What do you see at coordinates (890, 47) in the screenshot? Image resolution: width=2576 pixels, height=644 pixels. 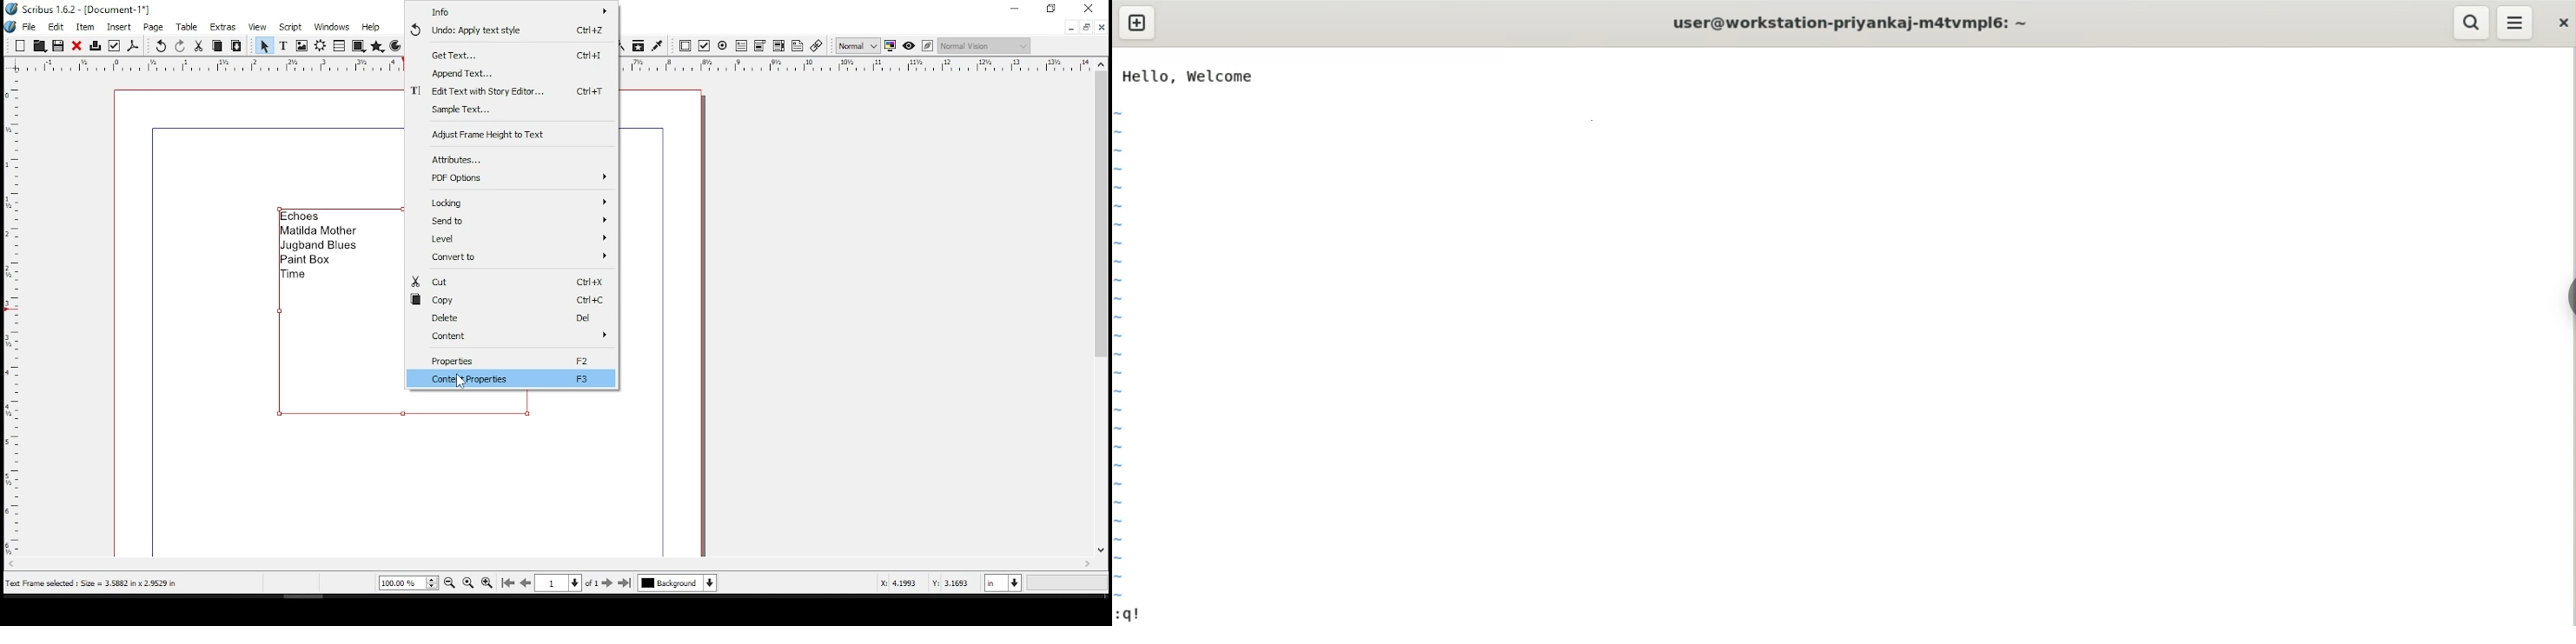 I see `toggle color management system` at bounding box center [890, 47].